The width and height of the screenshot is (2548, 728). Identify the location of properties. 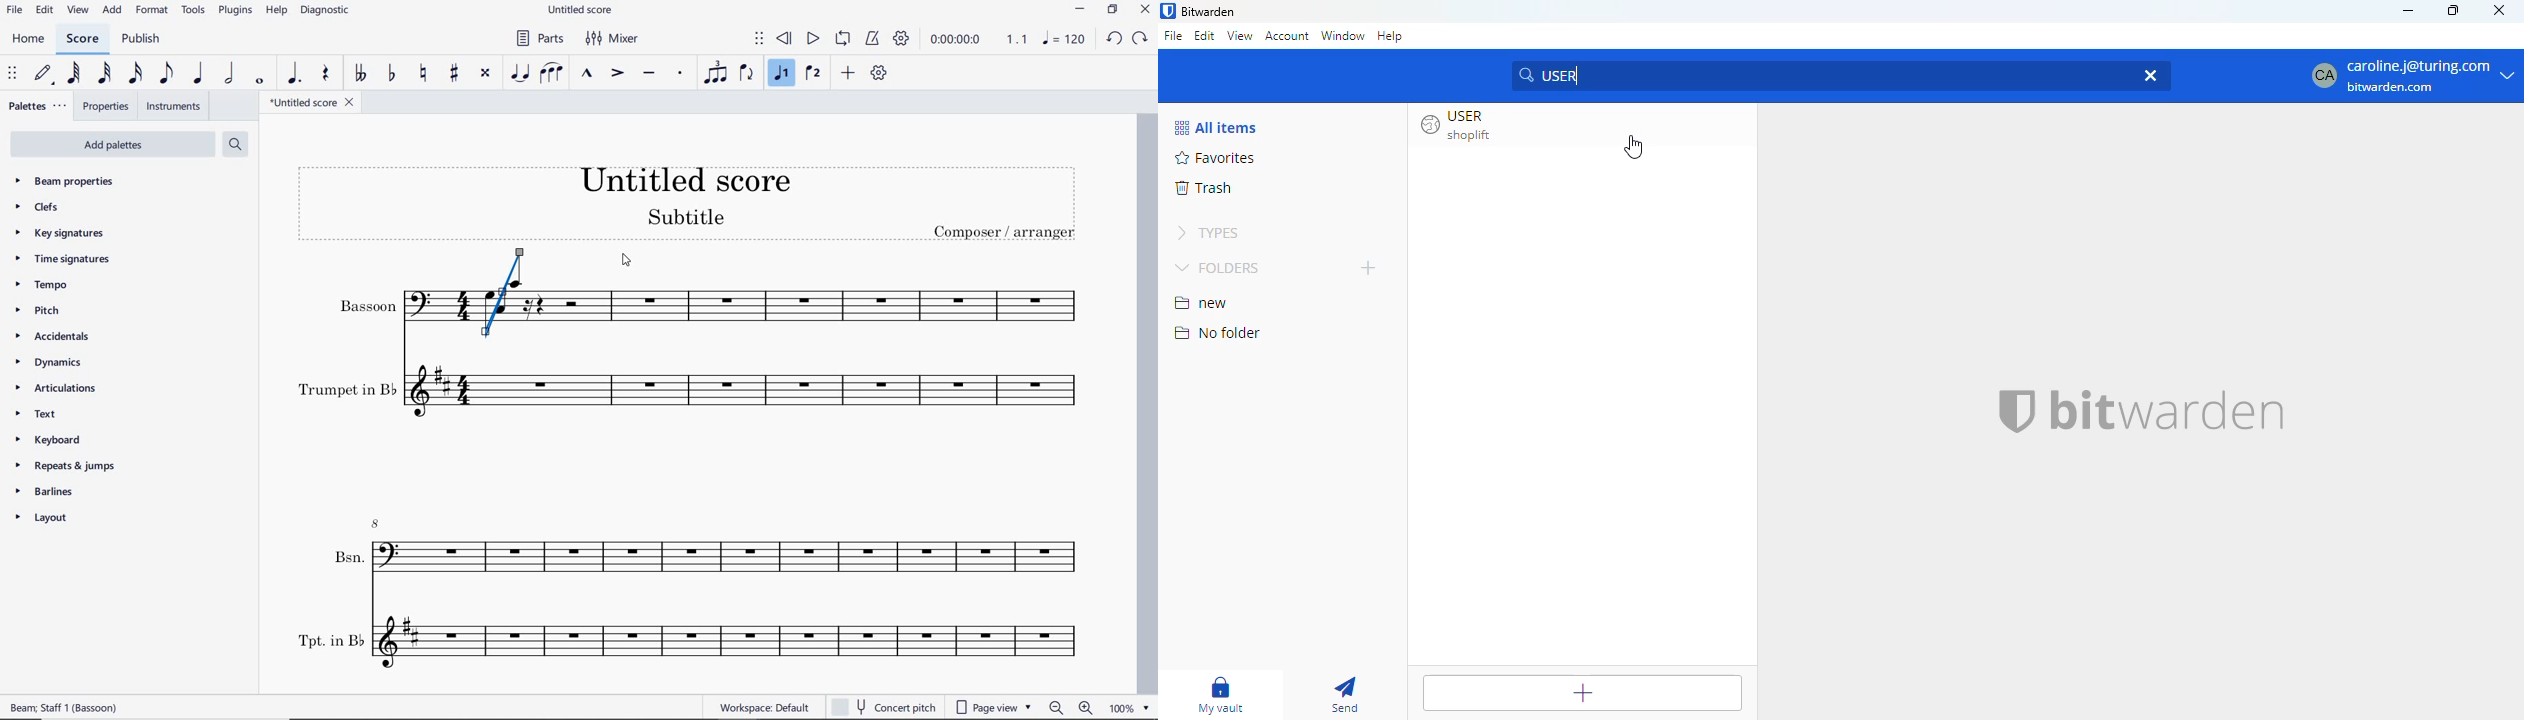
(103, 106).